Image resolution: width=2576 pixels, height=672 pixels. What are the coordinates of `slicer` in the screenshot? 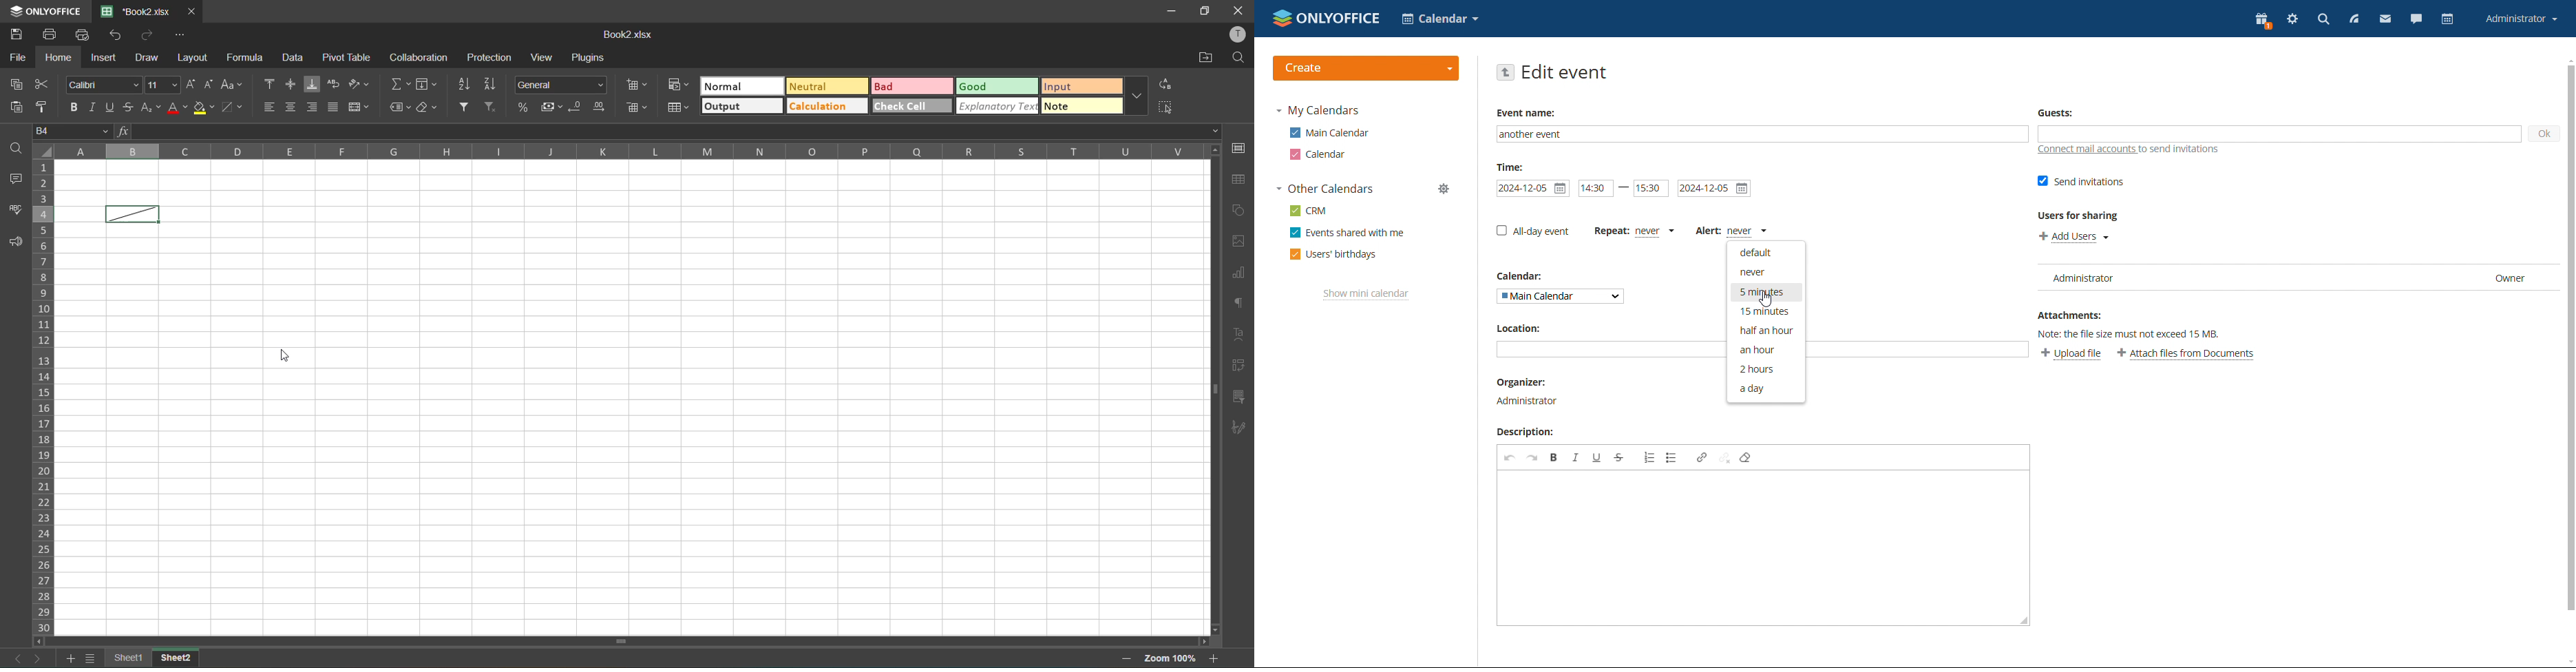 It's located at (1237, 397).